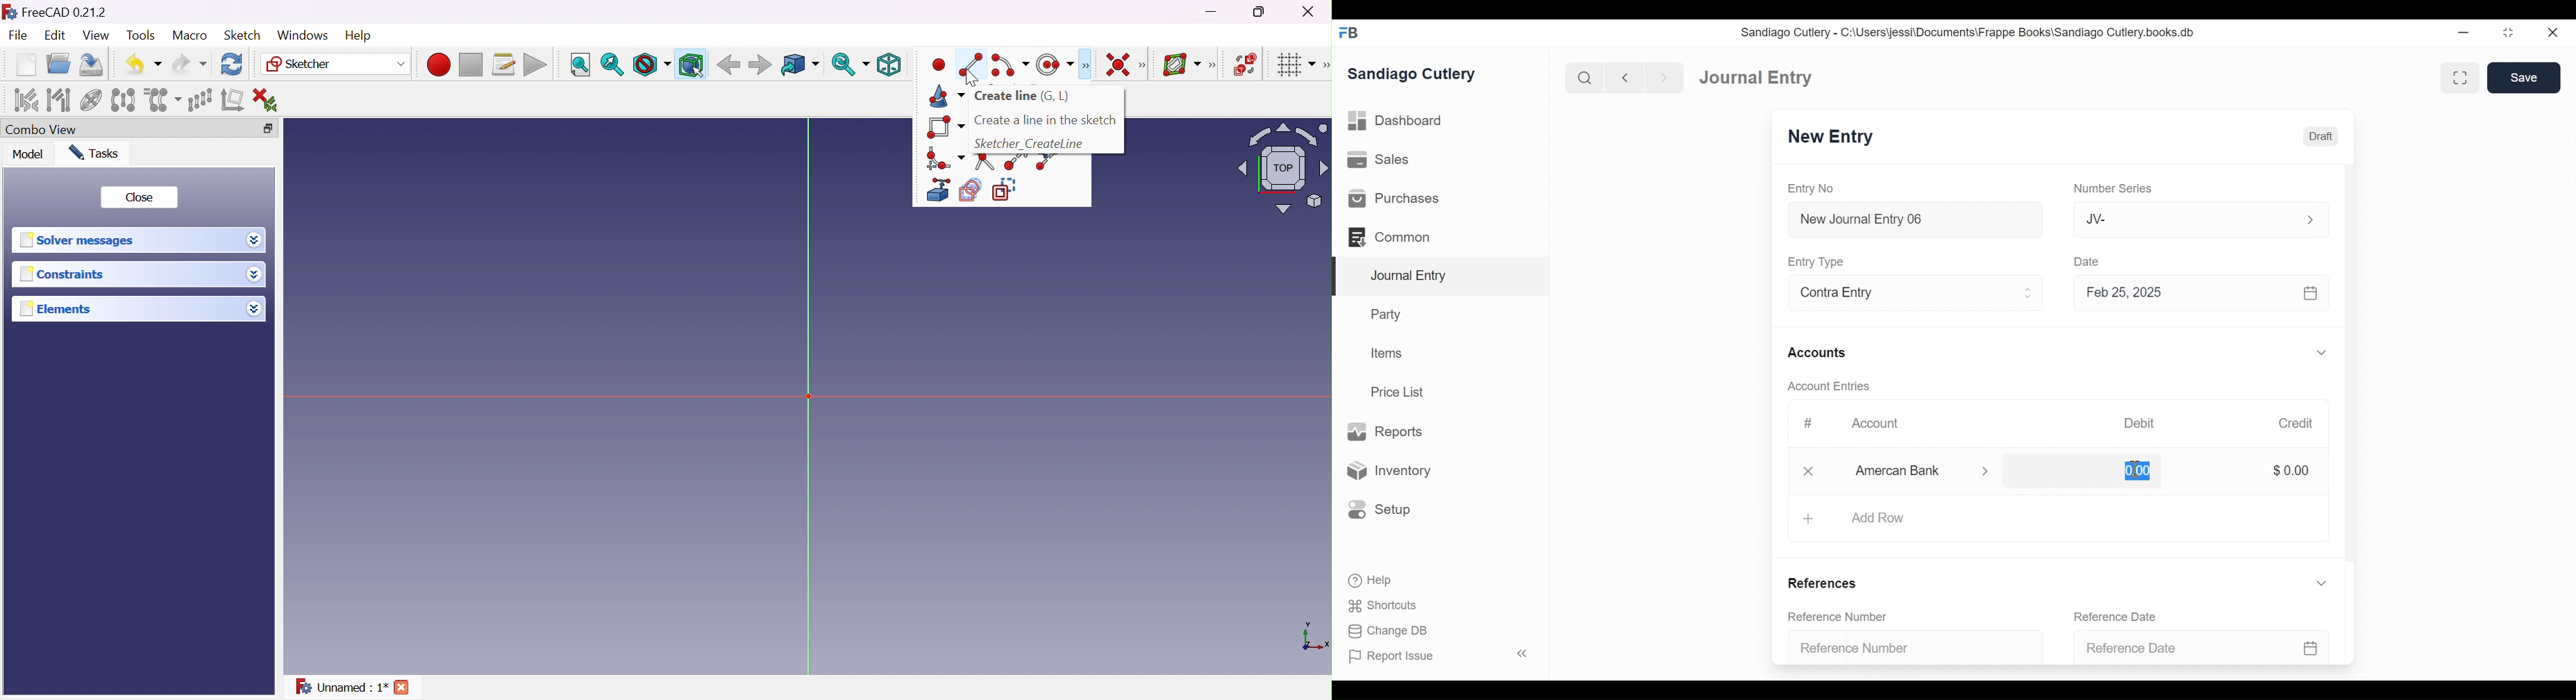 Image resolution: width=2576 pixels, height=700 pixels. What do you see at coordinates (1384, 432) in the screenshot?
I see `Reports` at bounding box center [1384, 432].